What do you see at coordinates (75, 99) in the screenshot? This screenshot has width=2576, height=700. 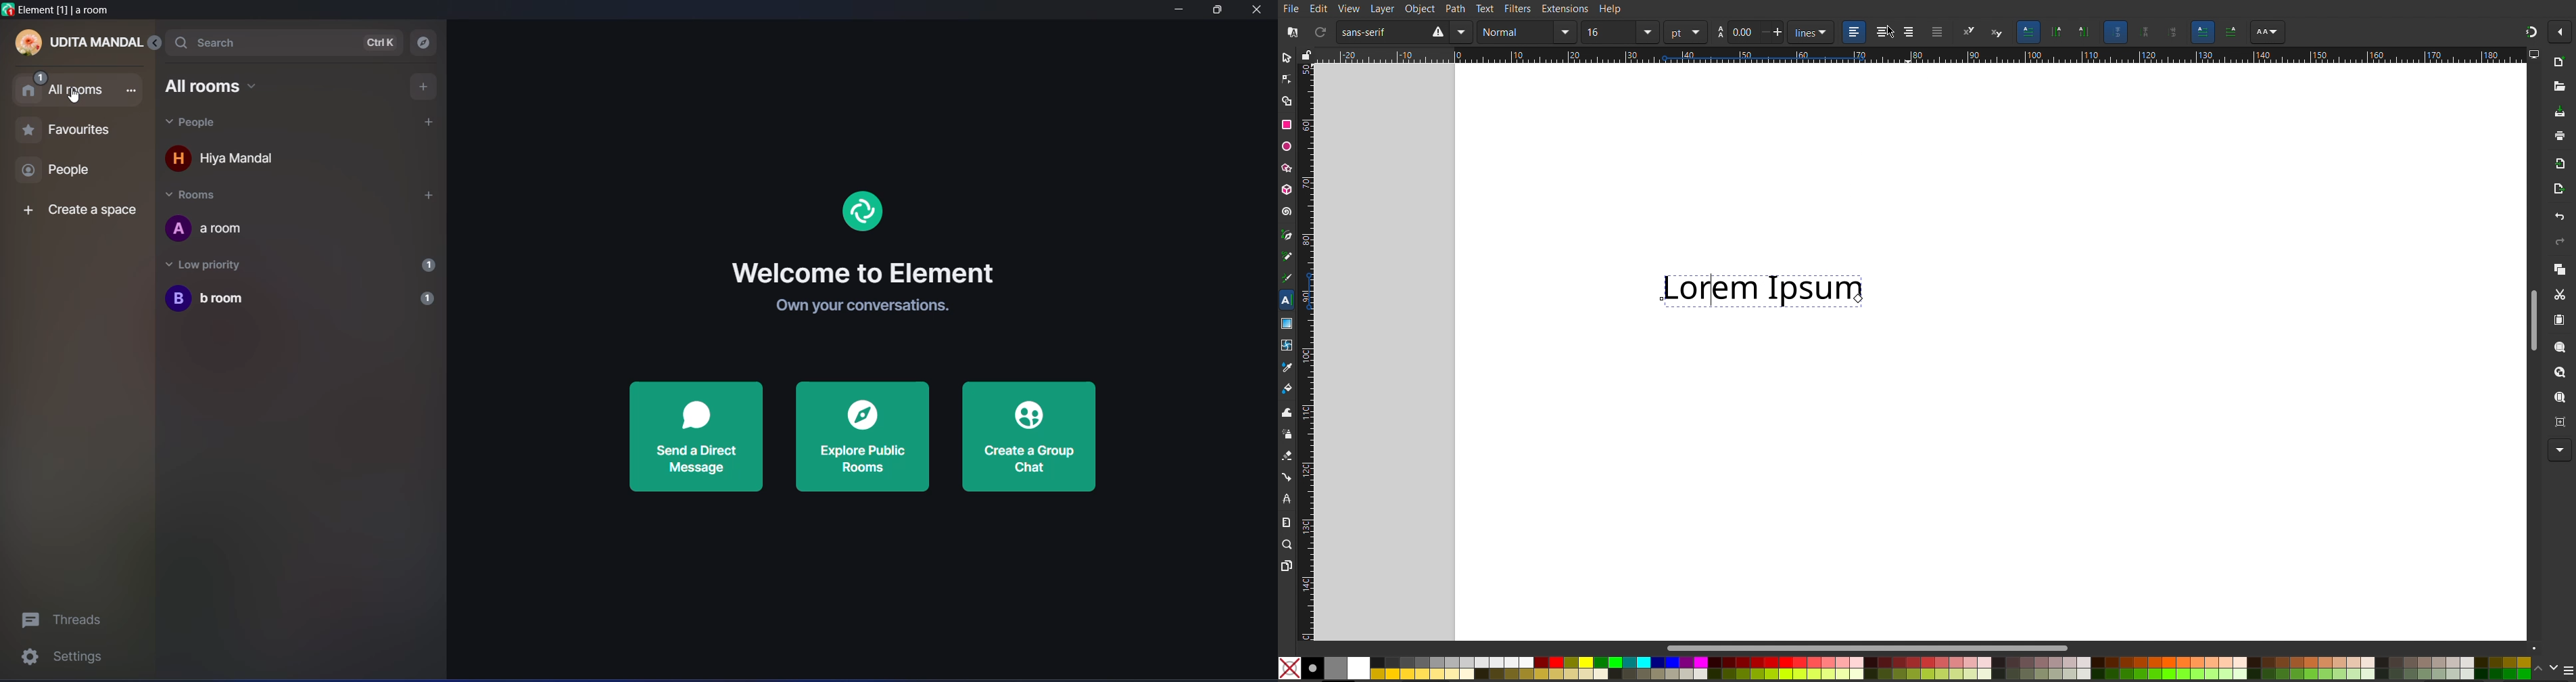 I see `Cursor` at bounding box center [75, 99].